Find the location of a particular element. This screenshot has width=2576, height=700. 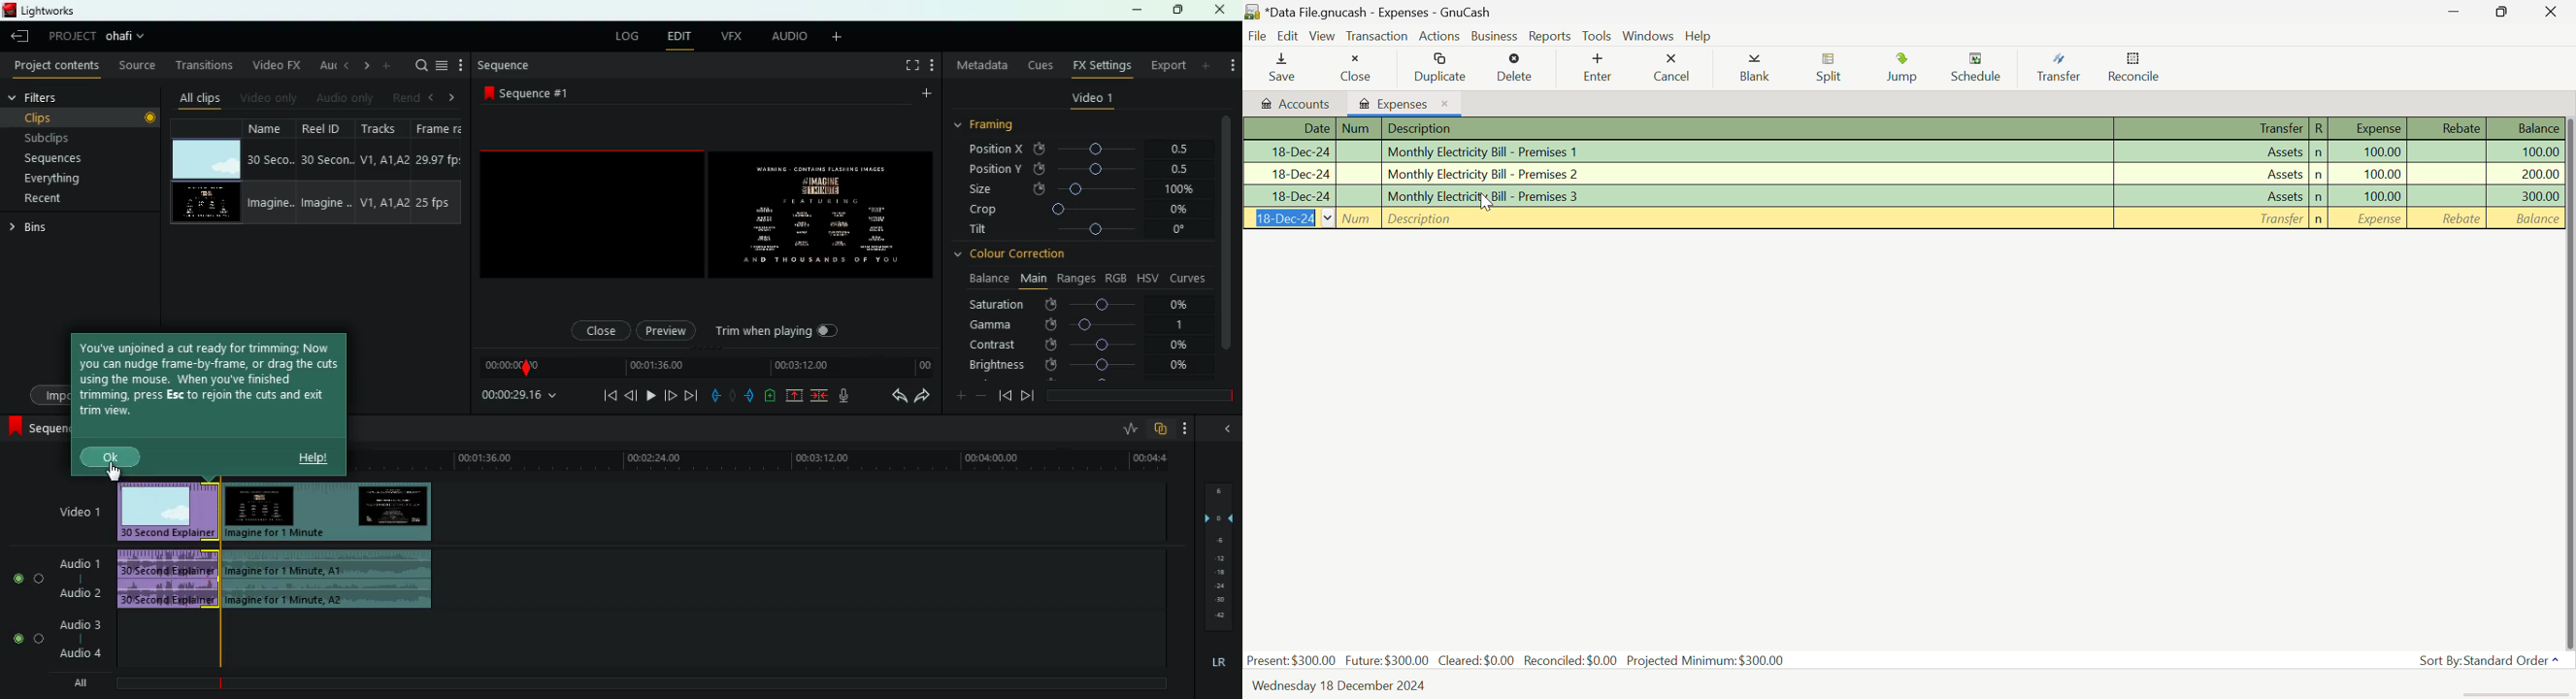

join is located at coordinates (818, 396).